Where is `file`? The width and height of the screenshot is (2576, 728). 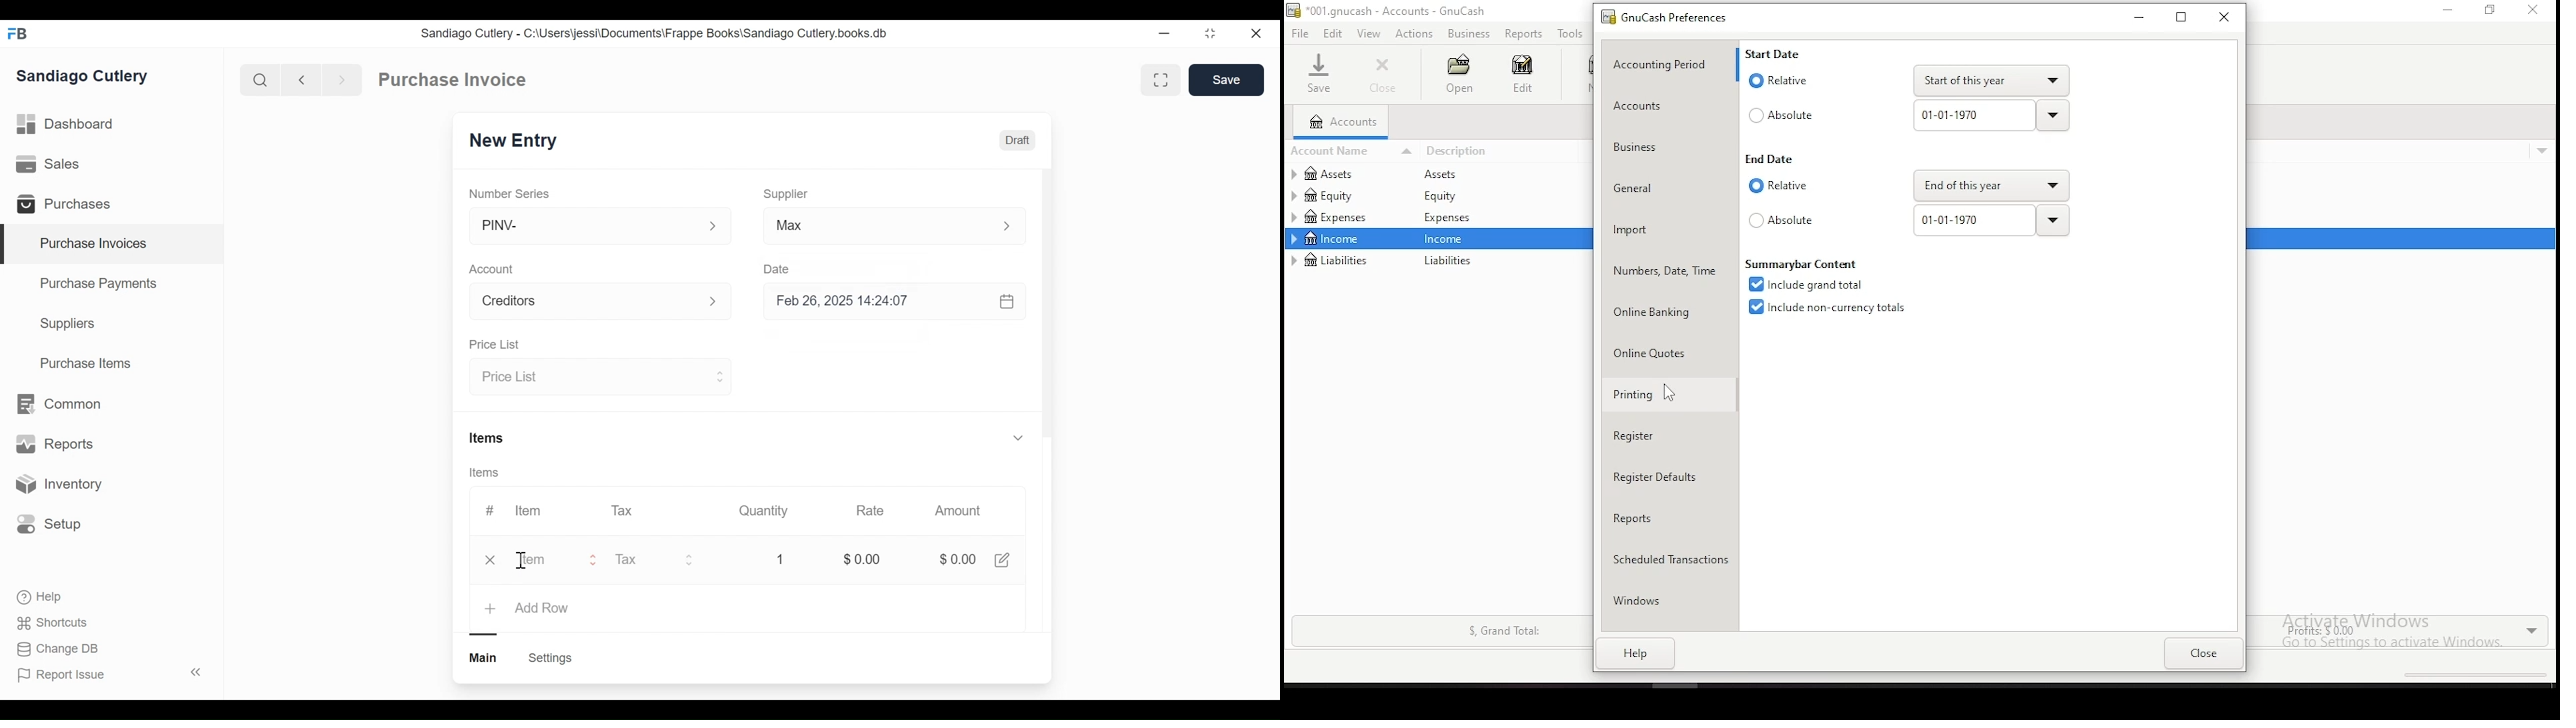 file is located at coordinates (1299, 34).